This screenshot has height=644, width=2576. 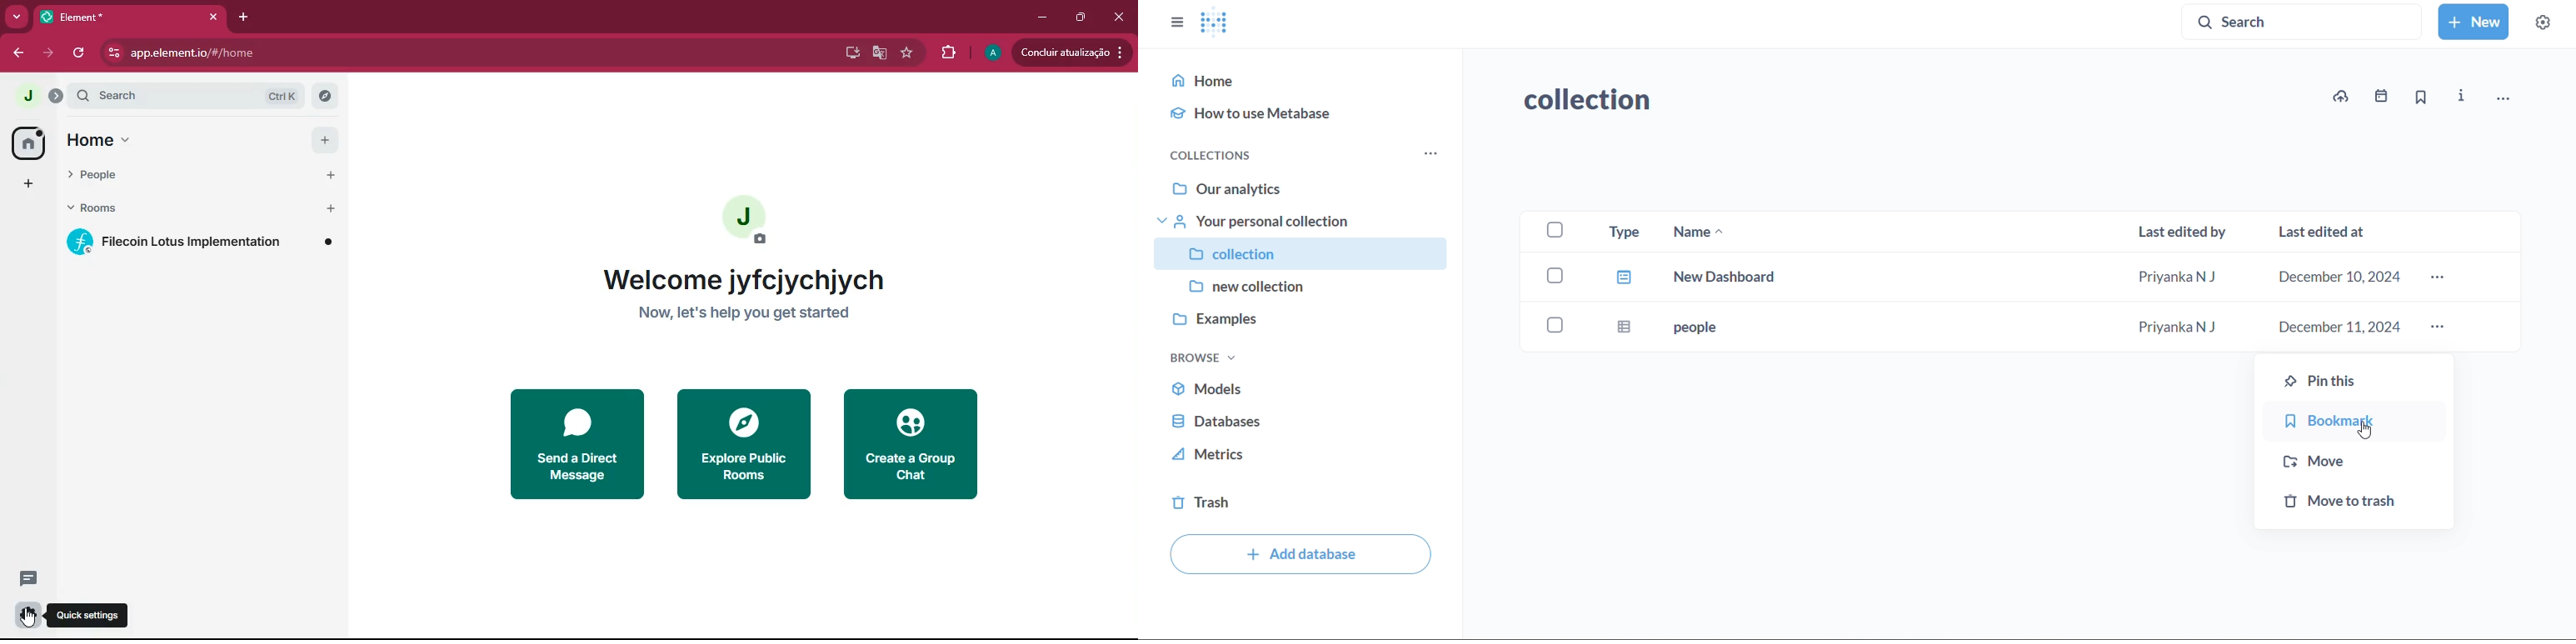 What do you see at coordinates (50, 52) in the screenshot?
I see `forward` at bounding box center [50, 52].